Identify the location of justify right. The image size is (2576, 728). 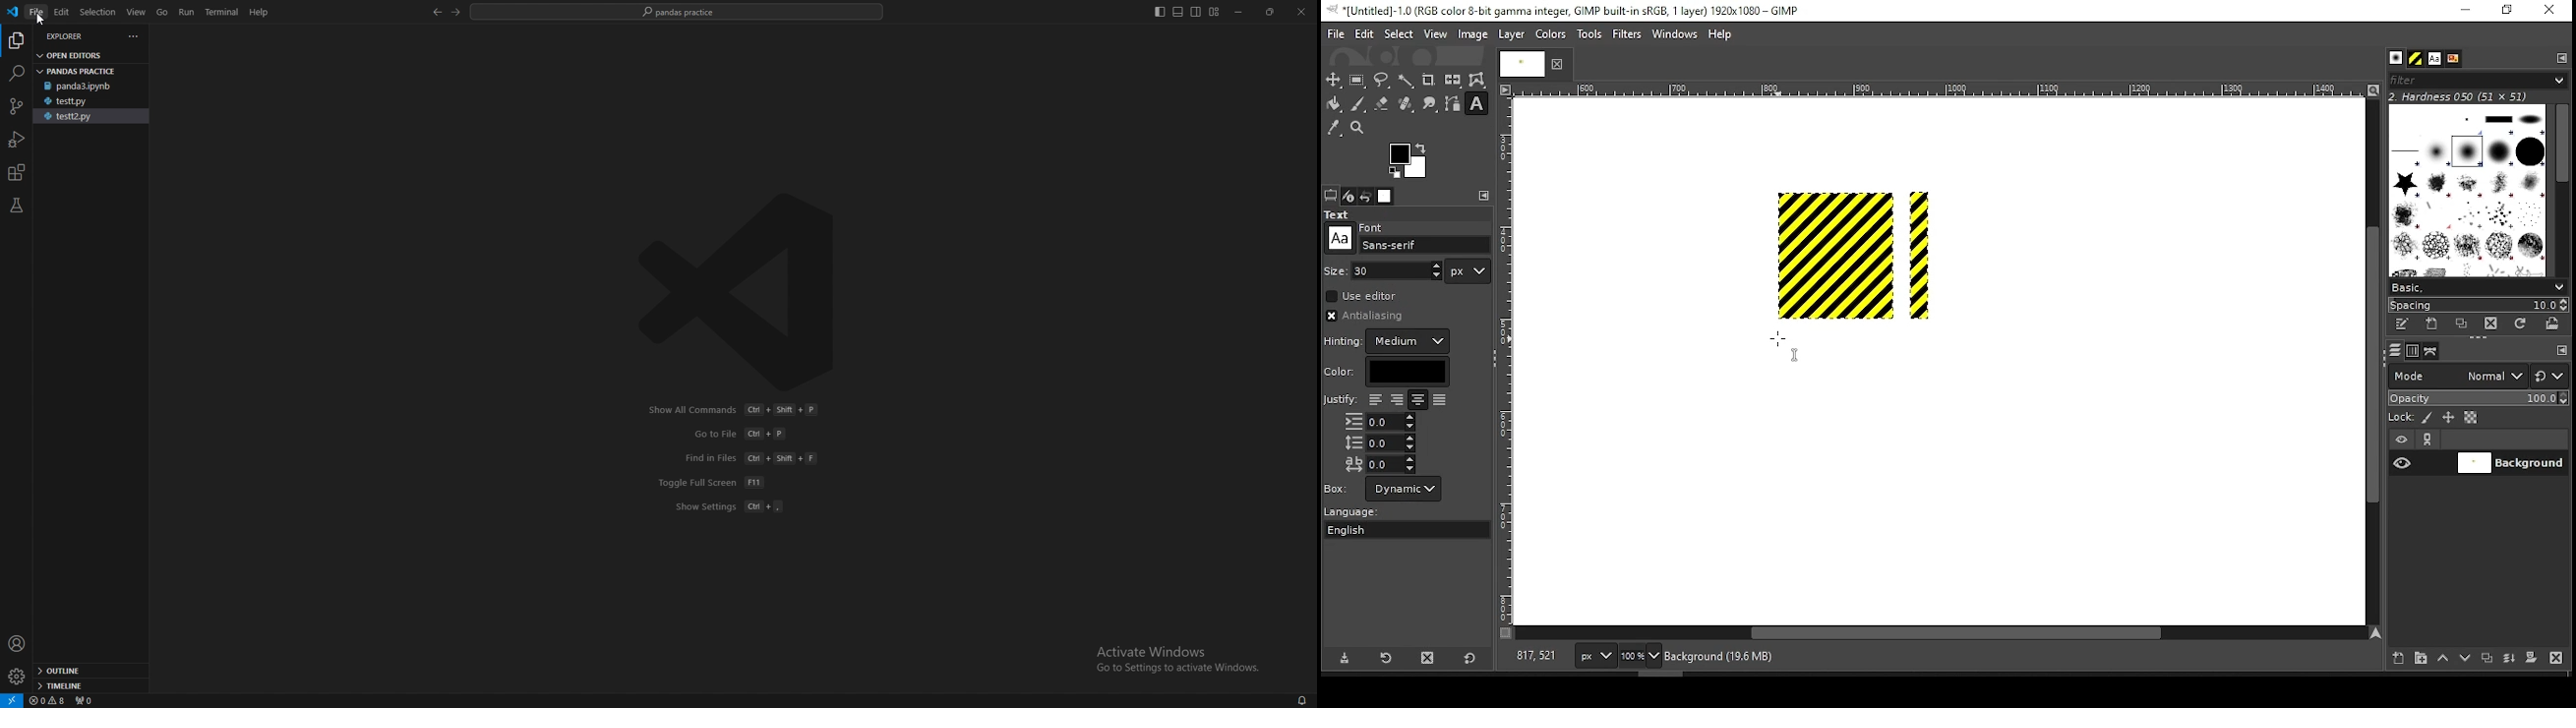
(1396, 401).